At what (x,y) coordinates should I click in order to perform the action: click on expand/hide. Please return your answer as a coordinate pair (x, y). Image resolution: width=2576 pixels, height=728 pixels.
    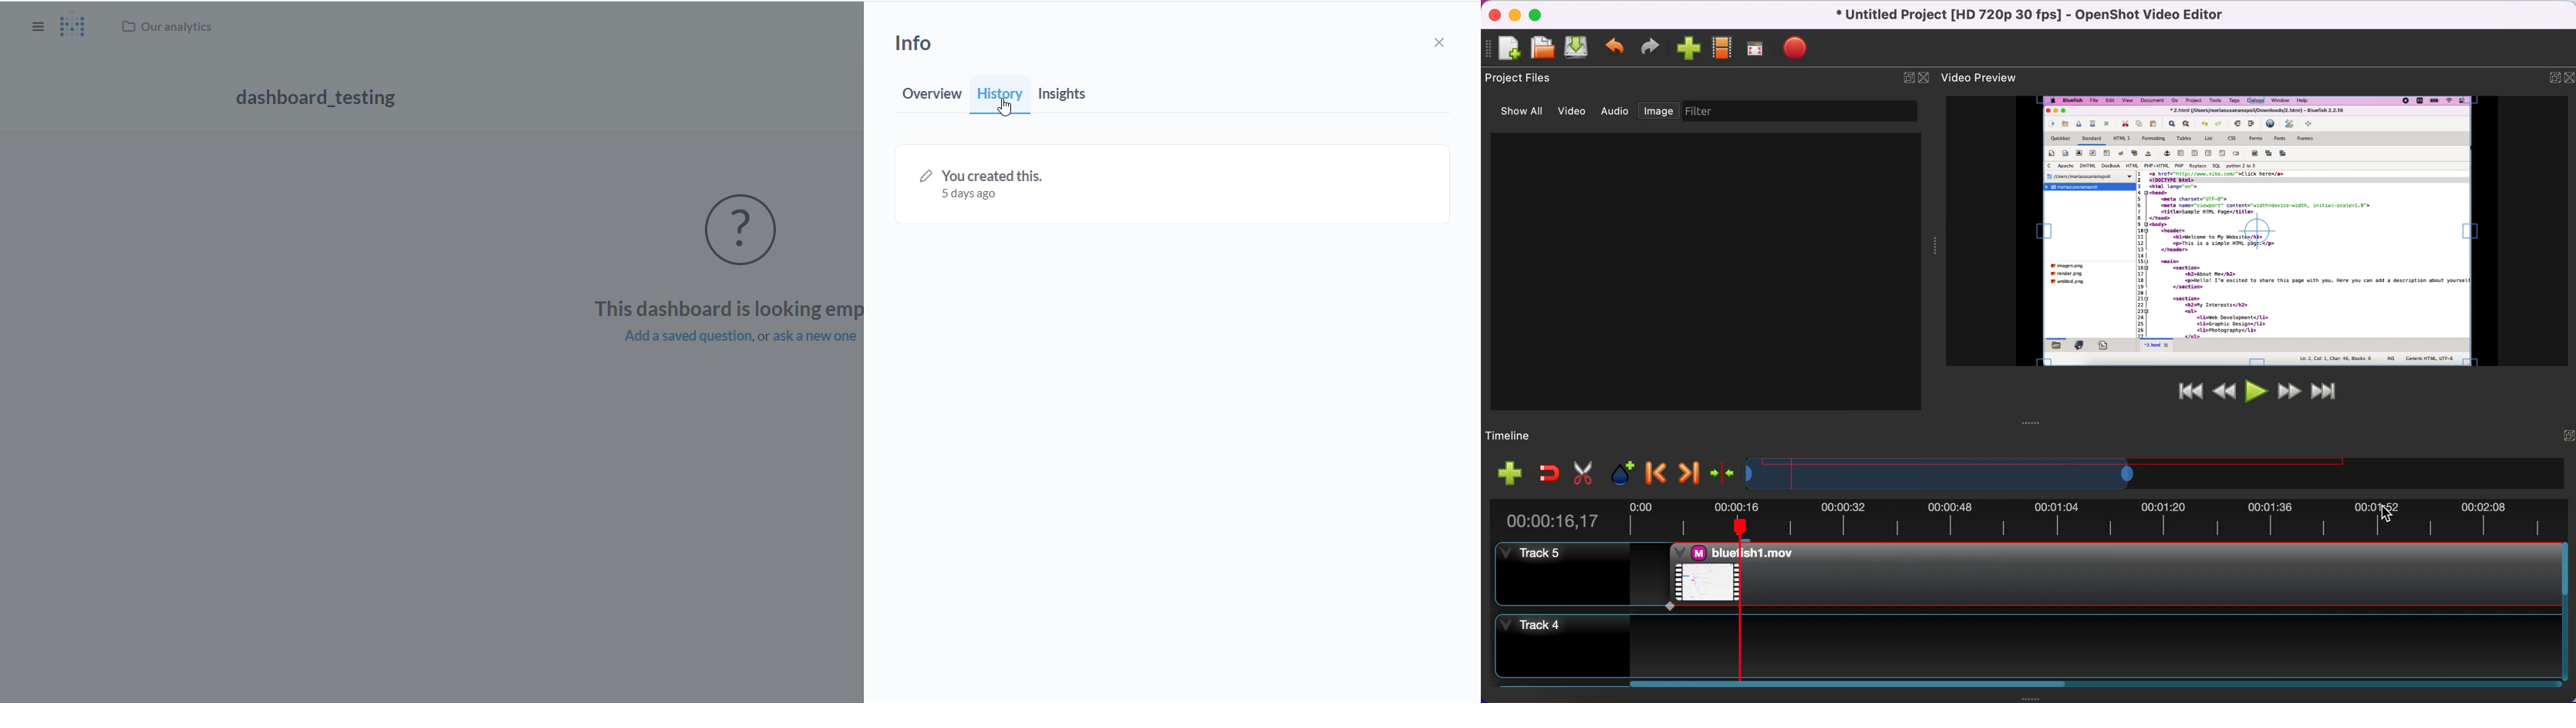
    Looking at the image, I should click on (2549, 77).